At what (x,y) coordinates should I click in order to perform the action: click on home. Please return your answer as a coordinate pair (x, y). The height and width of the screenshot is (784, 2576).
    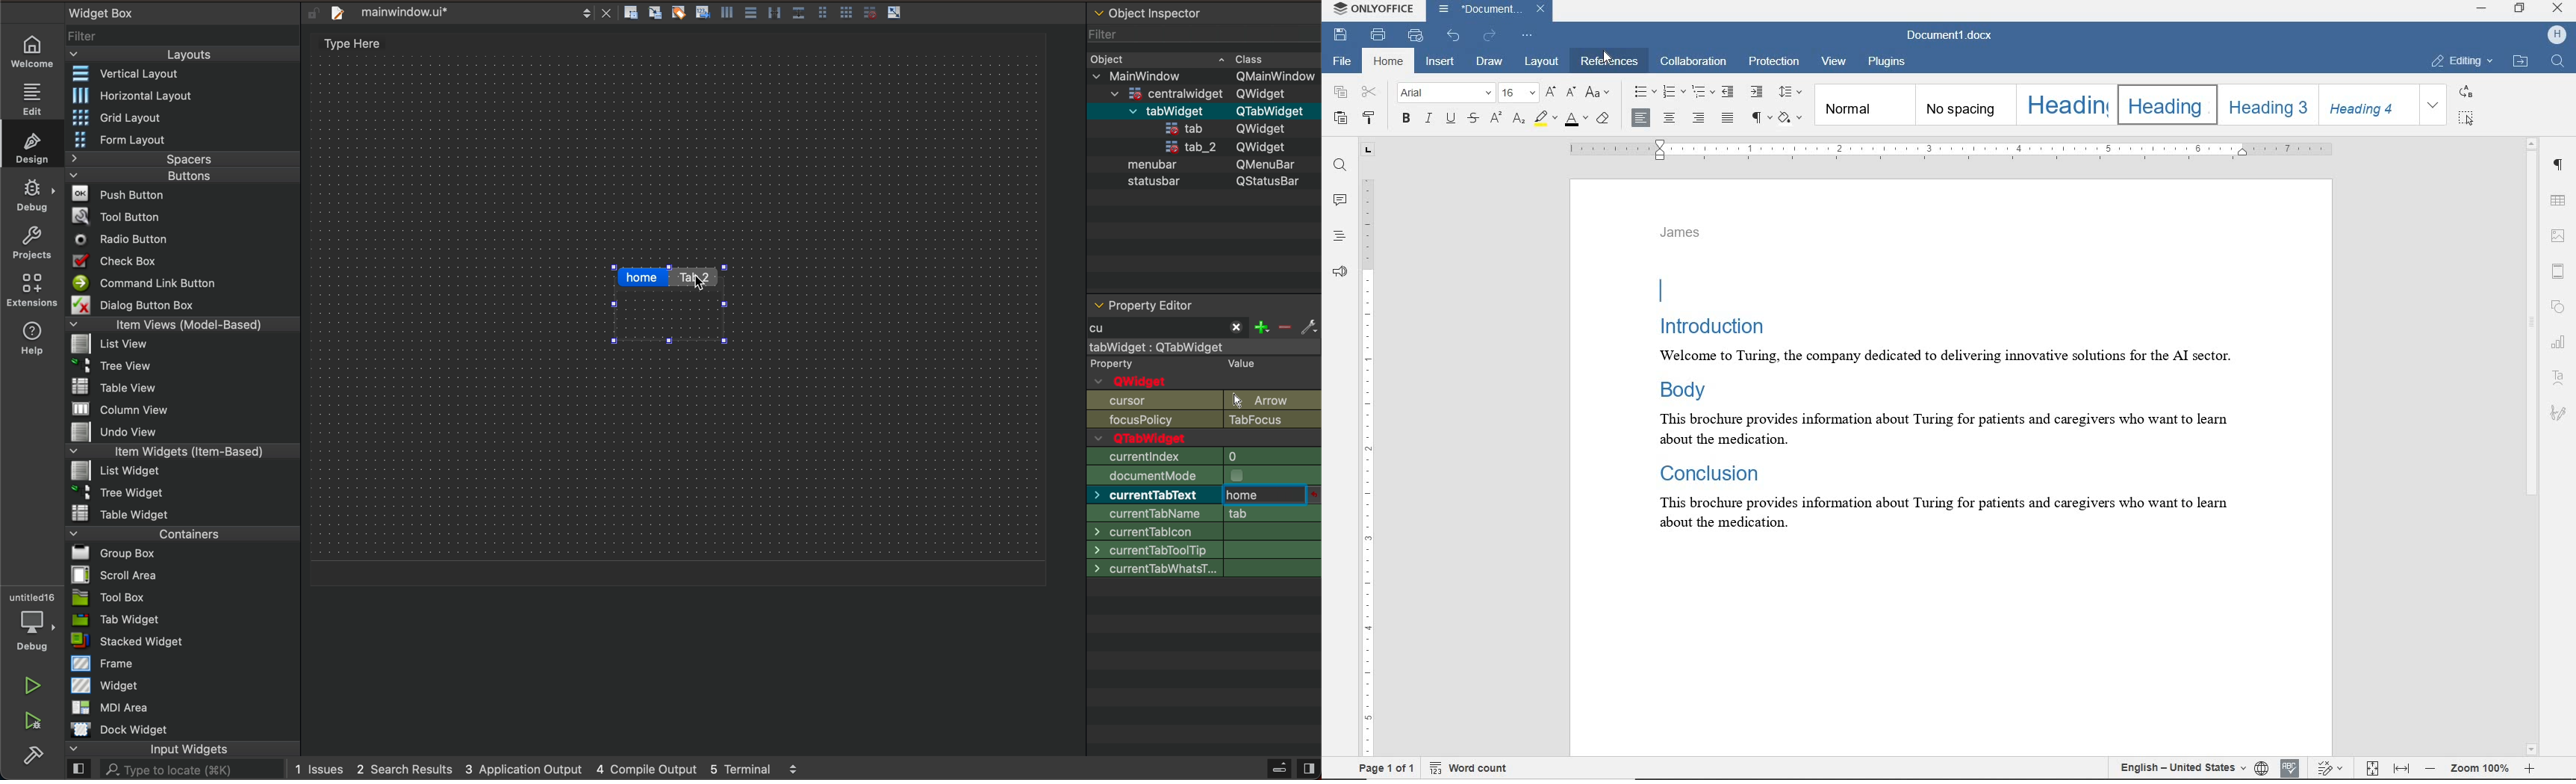
    Looking at the image, I should click on (1388, 63).